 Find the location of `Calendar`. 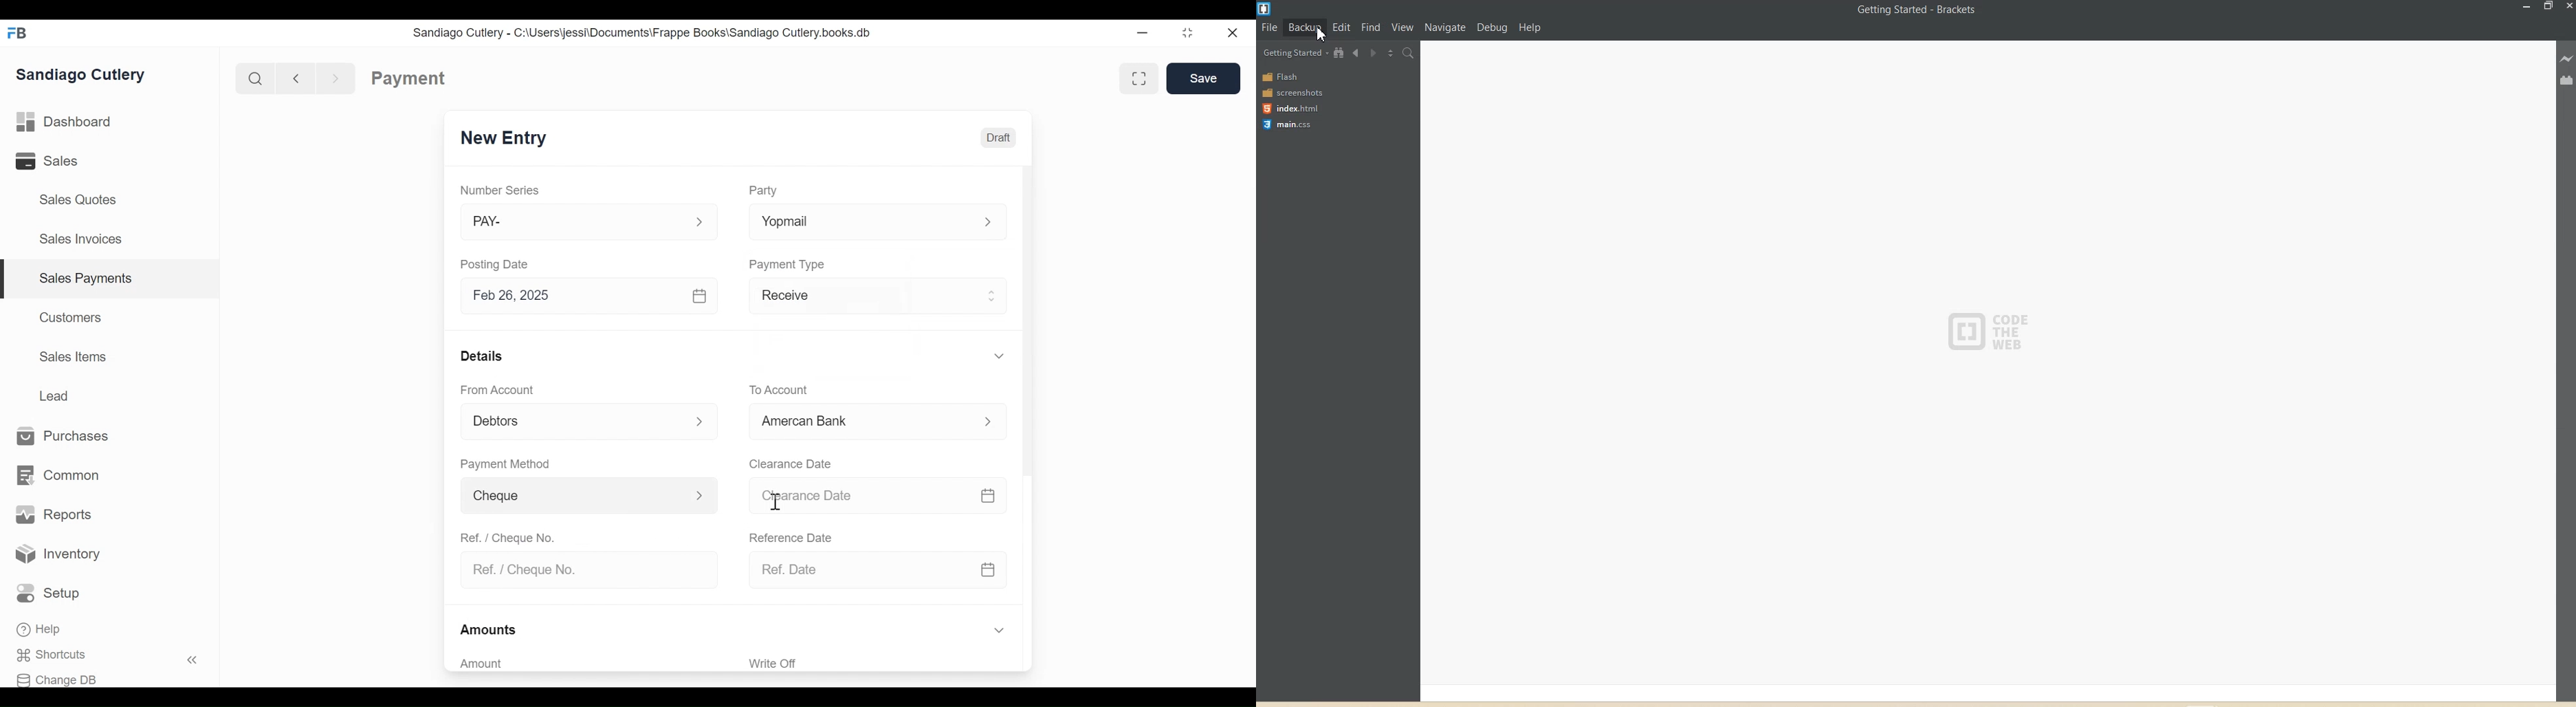

Calendar is located at coordinates (701, 296).